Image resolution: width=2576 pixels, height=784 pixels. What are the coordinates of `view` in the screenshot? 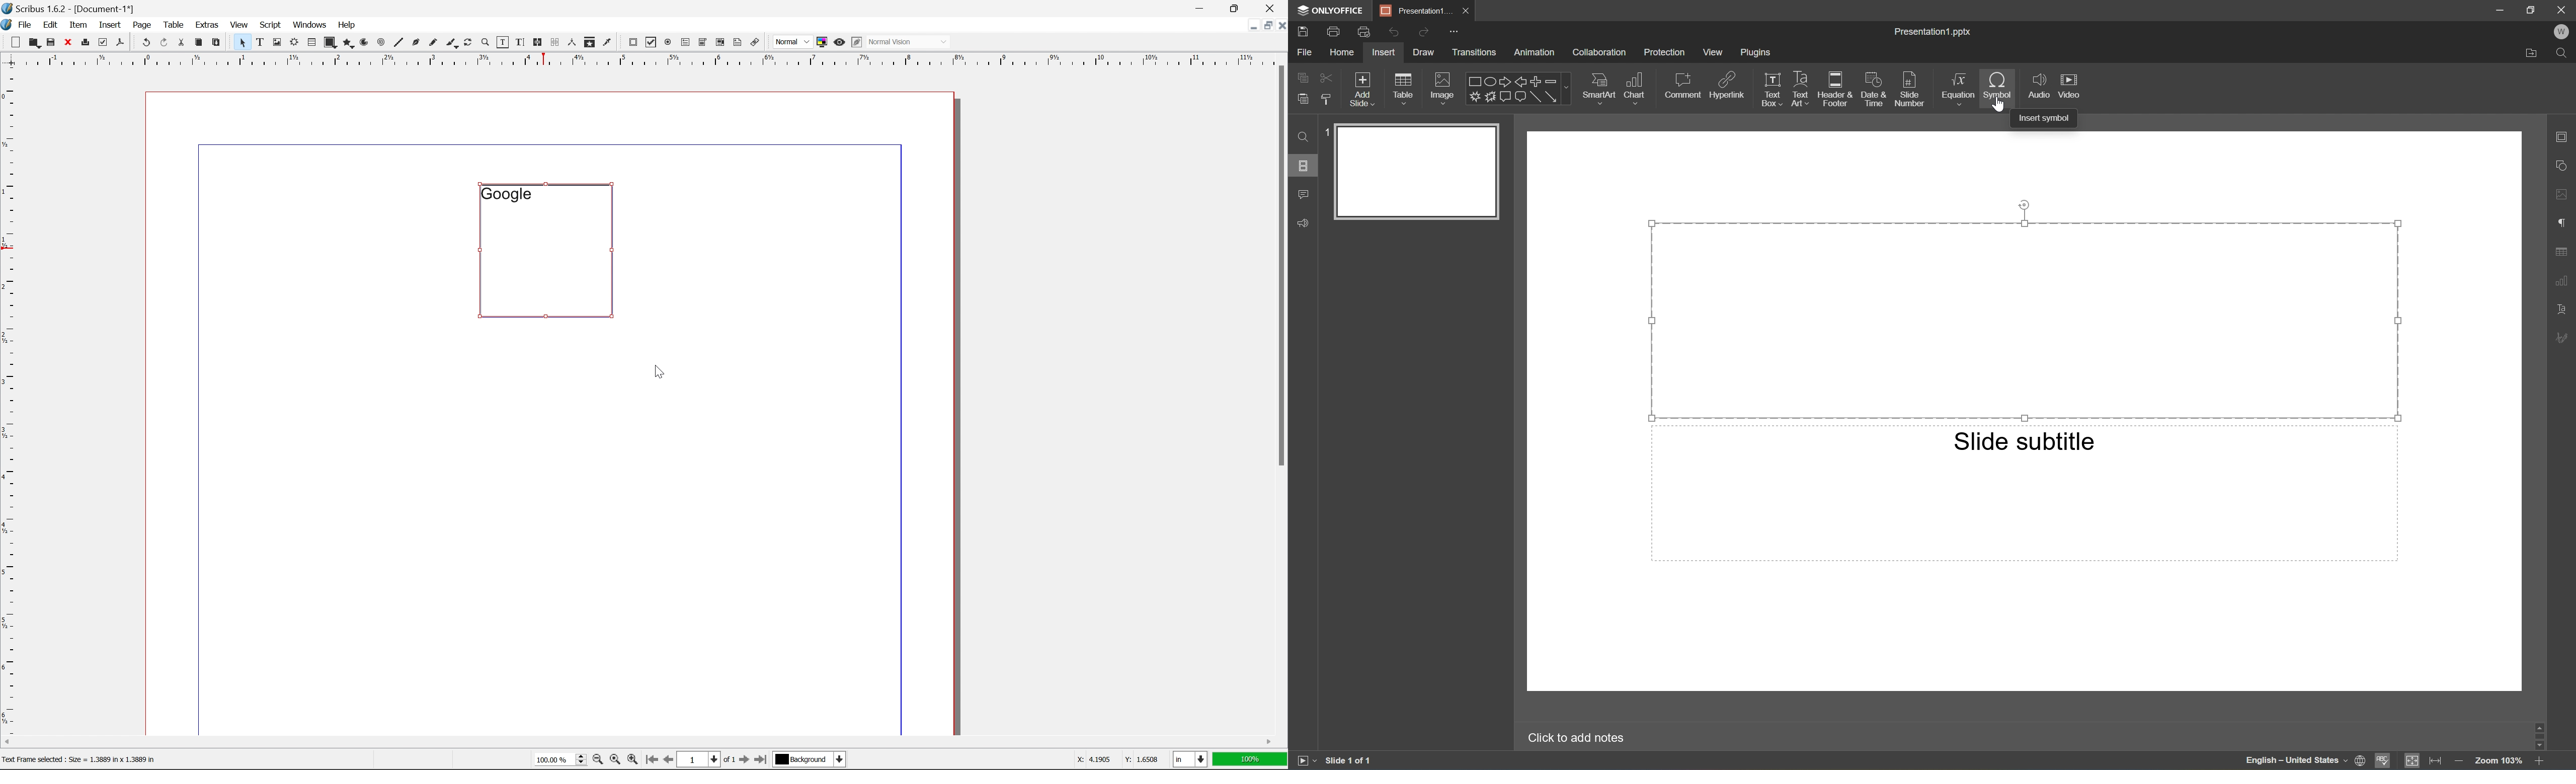 It's located at (241, 24).